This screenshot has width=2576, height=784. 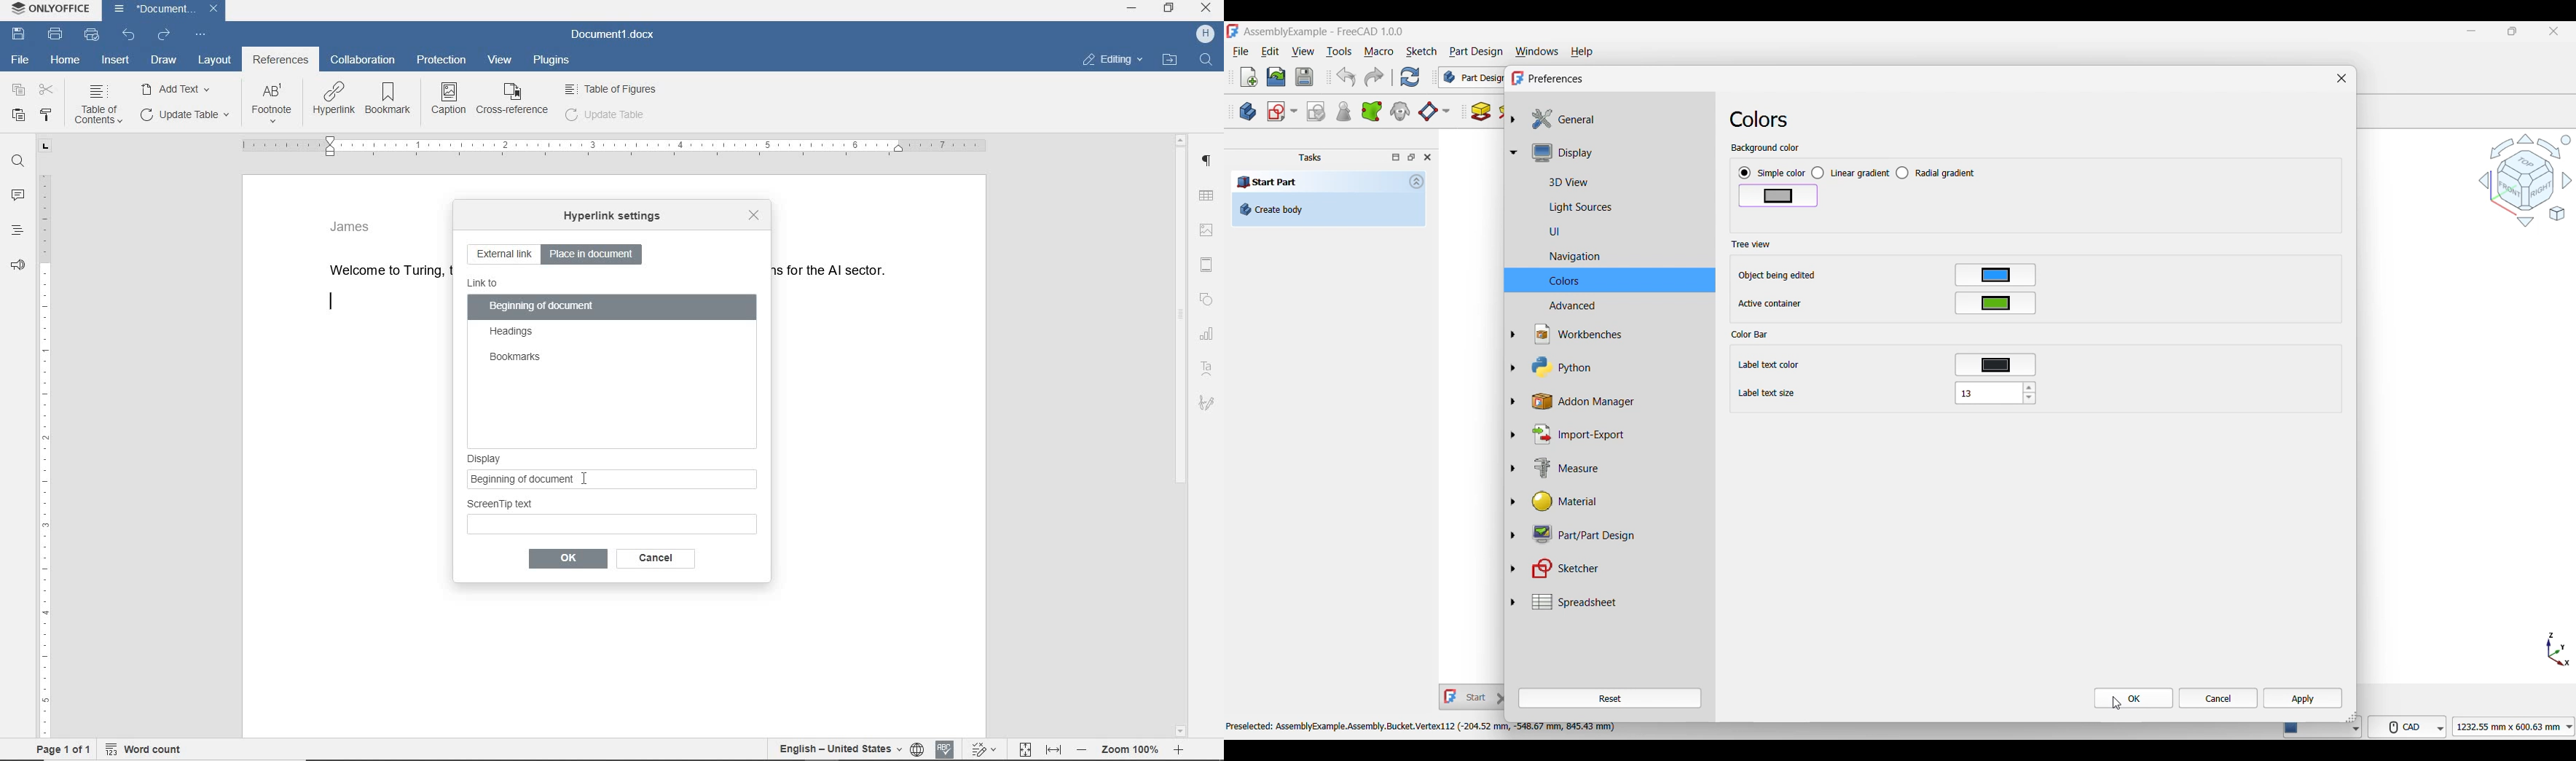 I want to click on Check geometry, so click(x=1343, y=111).